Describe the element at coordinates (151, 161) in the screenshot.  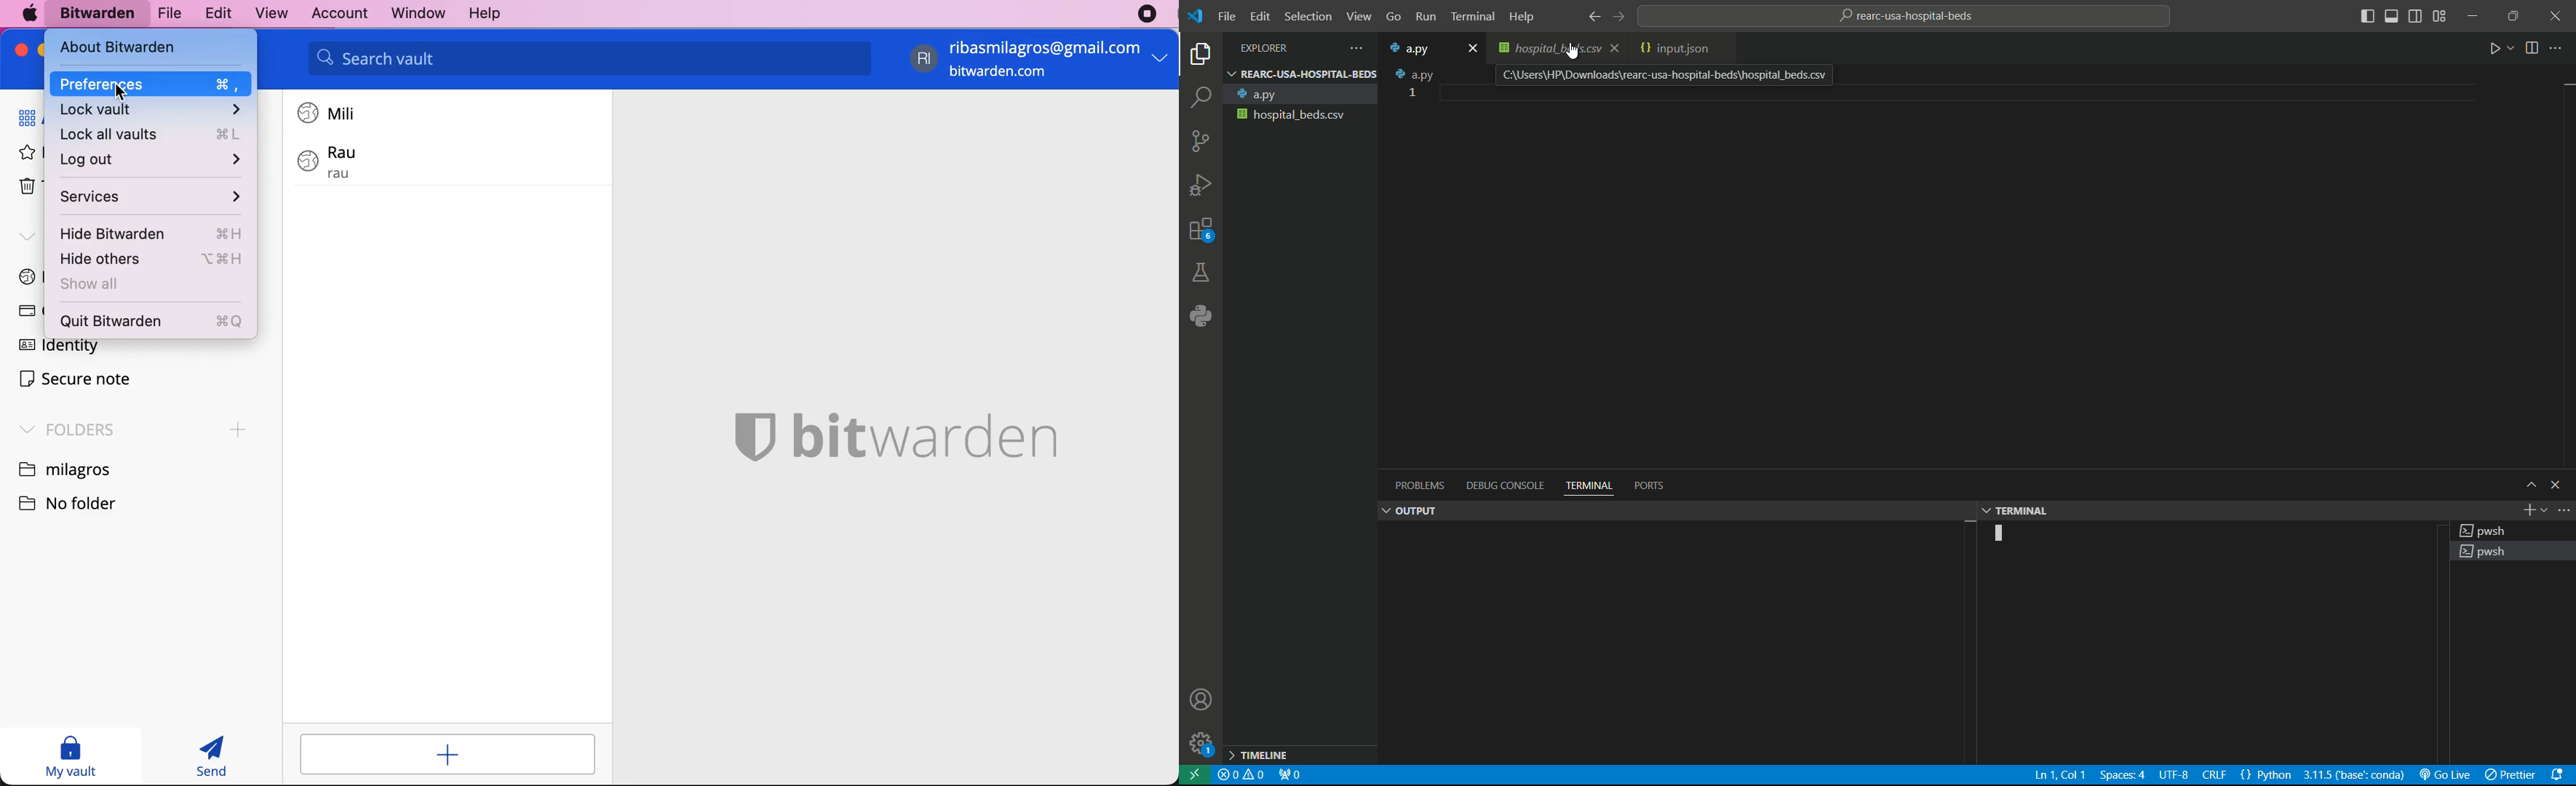
I see `log out` at that location.